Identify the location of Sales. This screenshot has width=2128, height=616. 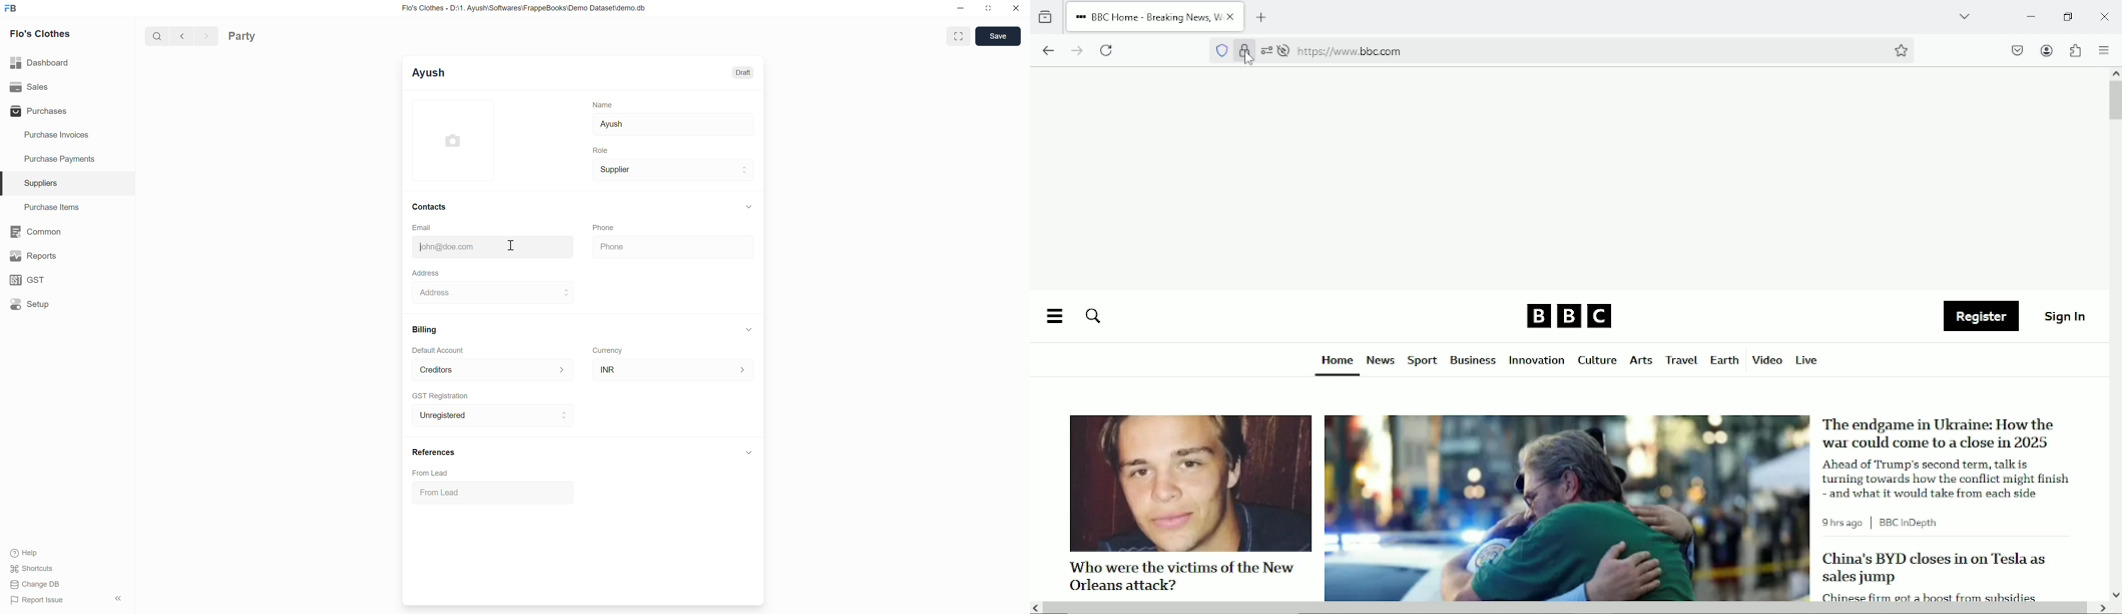
(67, 87).